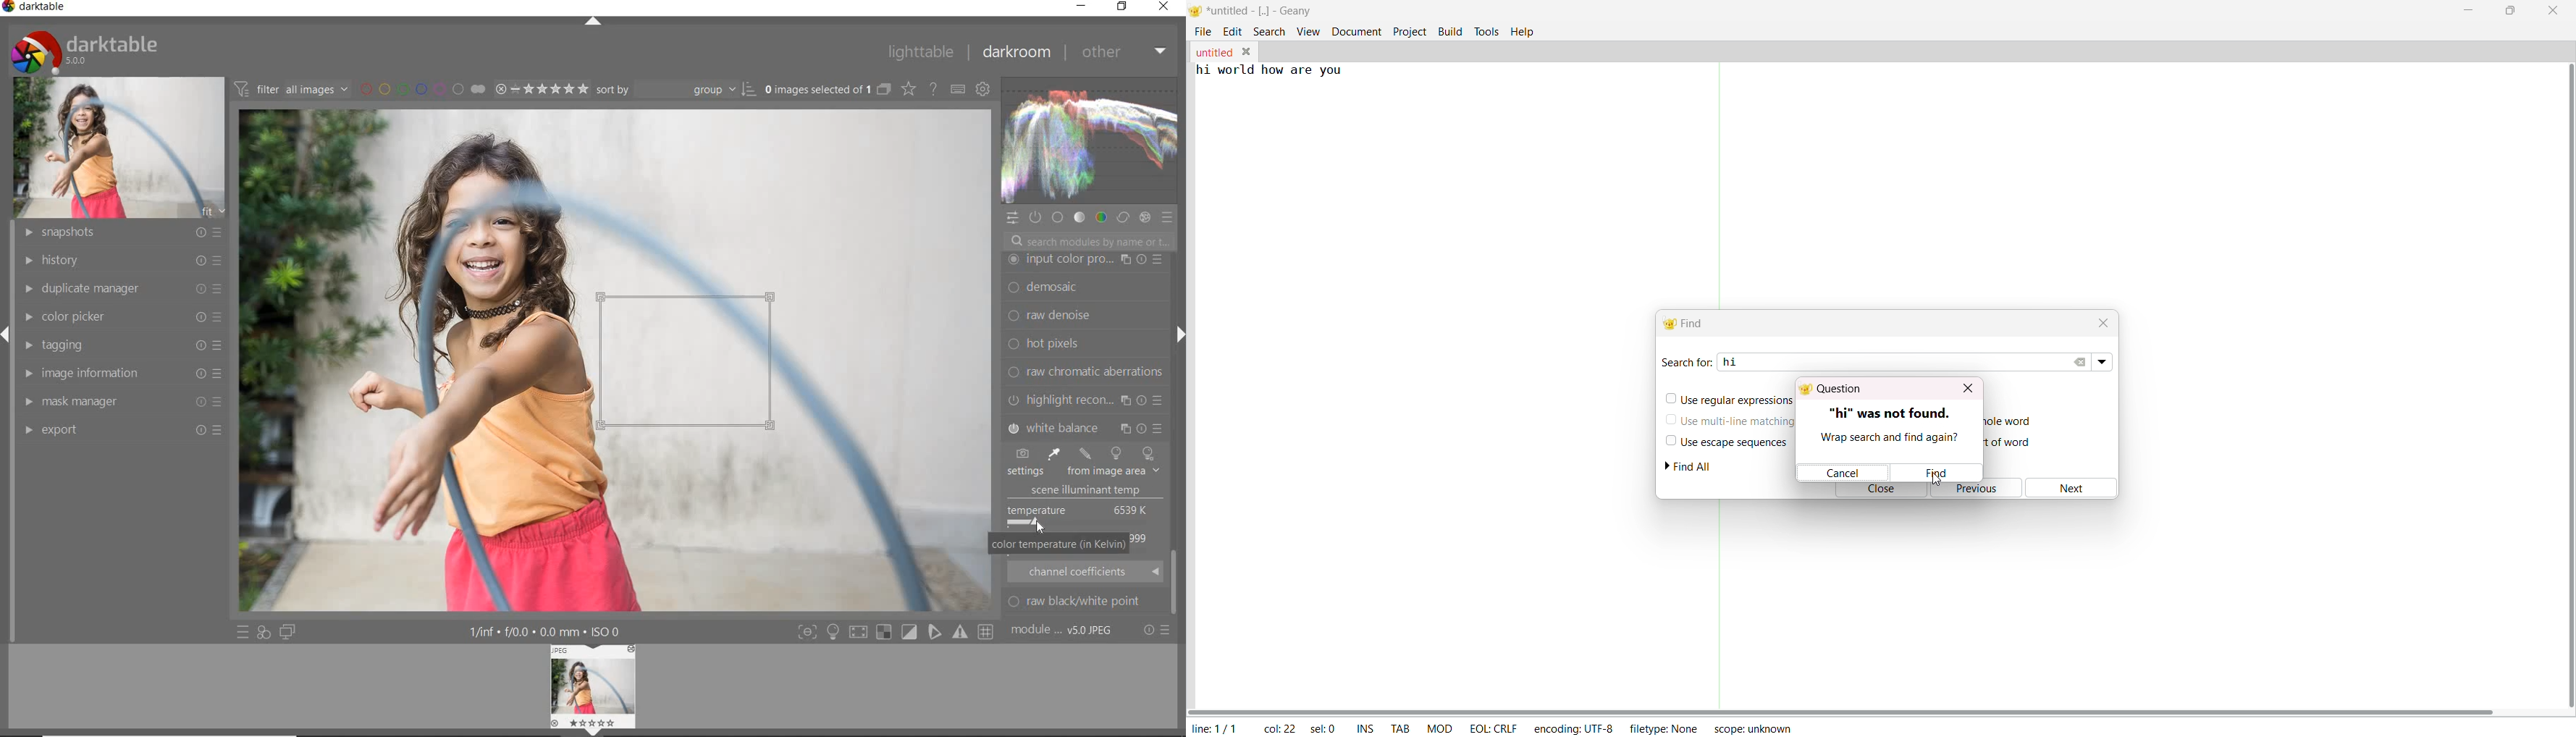 The image size is (2576, 756). I want to click on toggle mode , so click(962, 633).